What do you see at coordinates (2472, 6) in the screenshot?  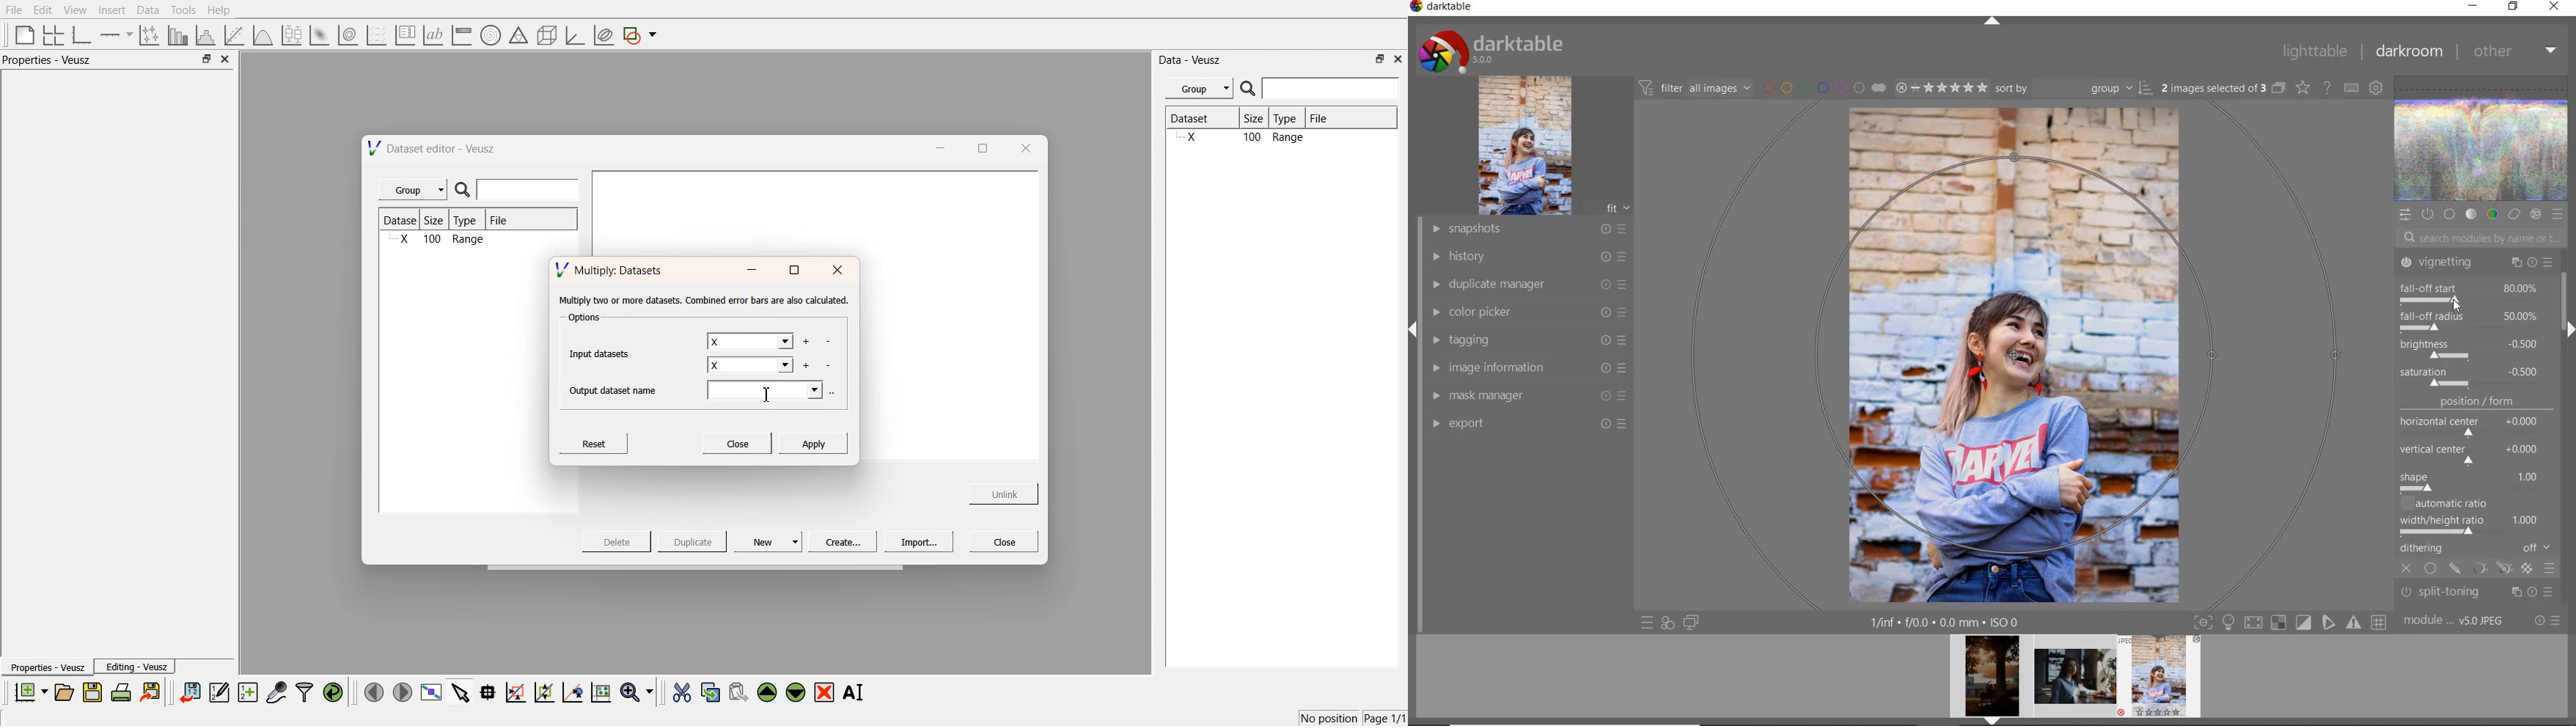 I see `MINIMIZE` at bounding box center [2472, 6].